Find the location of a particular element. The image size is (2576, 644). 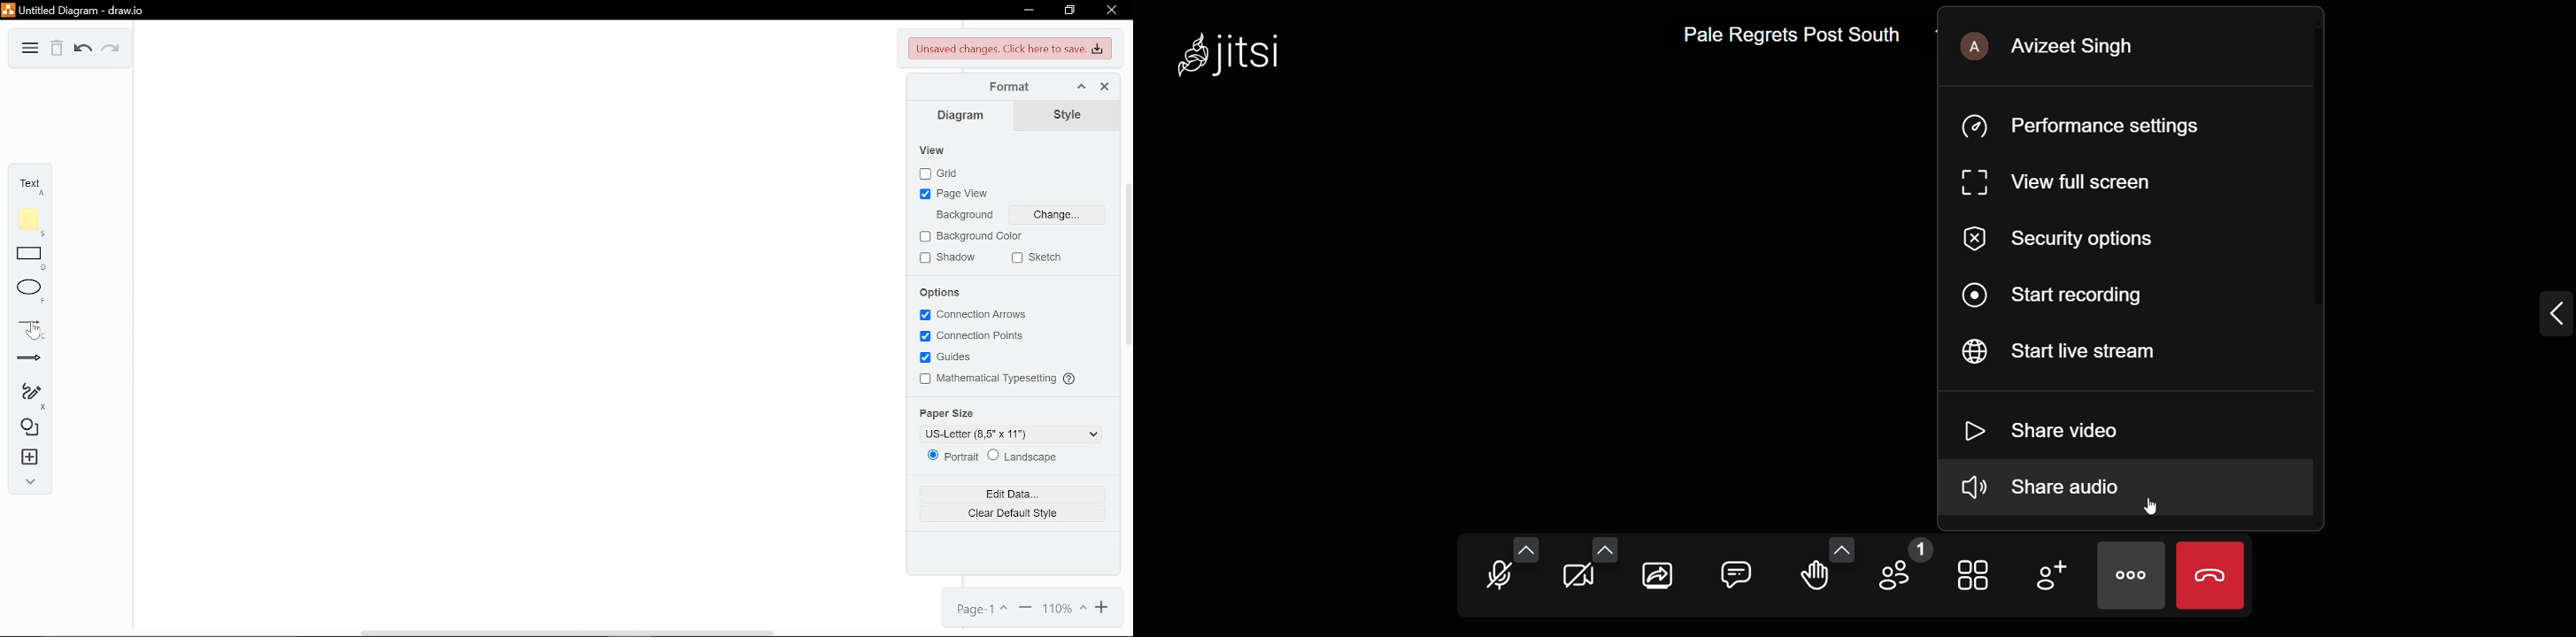

Pointer is located at coordinates (38, 334).